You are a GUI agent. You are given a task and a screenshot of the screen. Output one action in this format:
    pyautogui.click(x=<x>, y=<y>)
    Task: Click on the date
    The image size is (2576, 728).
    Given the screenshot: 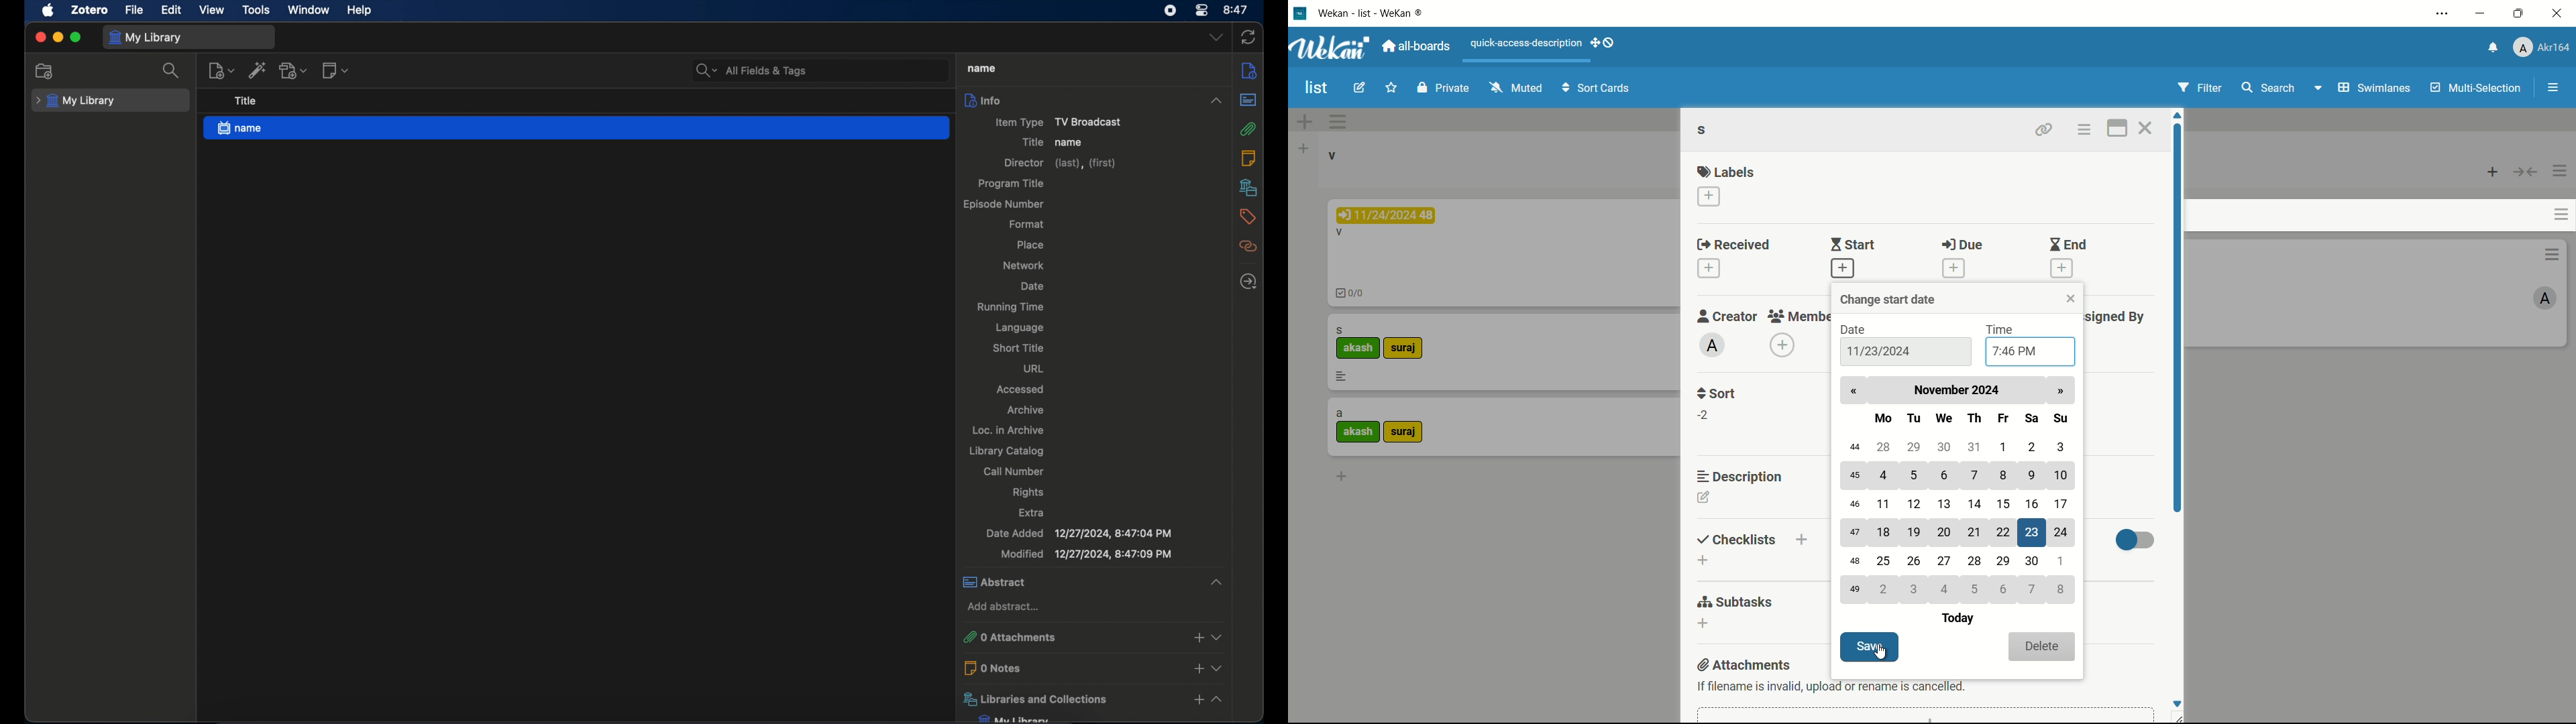 What is the action you would take?
    pyautogui.click(x=1856, y=330)
    